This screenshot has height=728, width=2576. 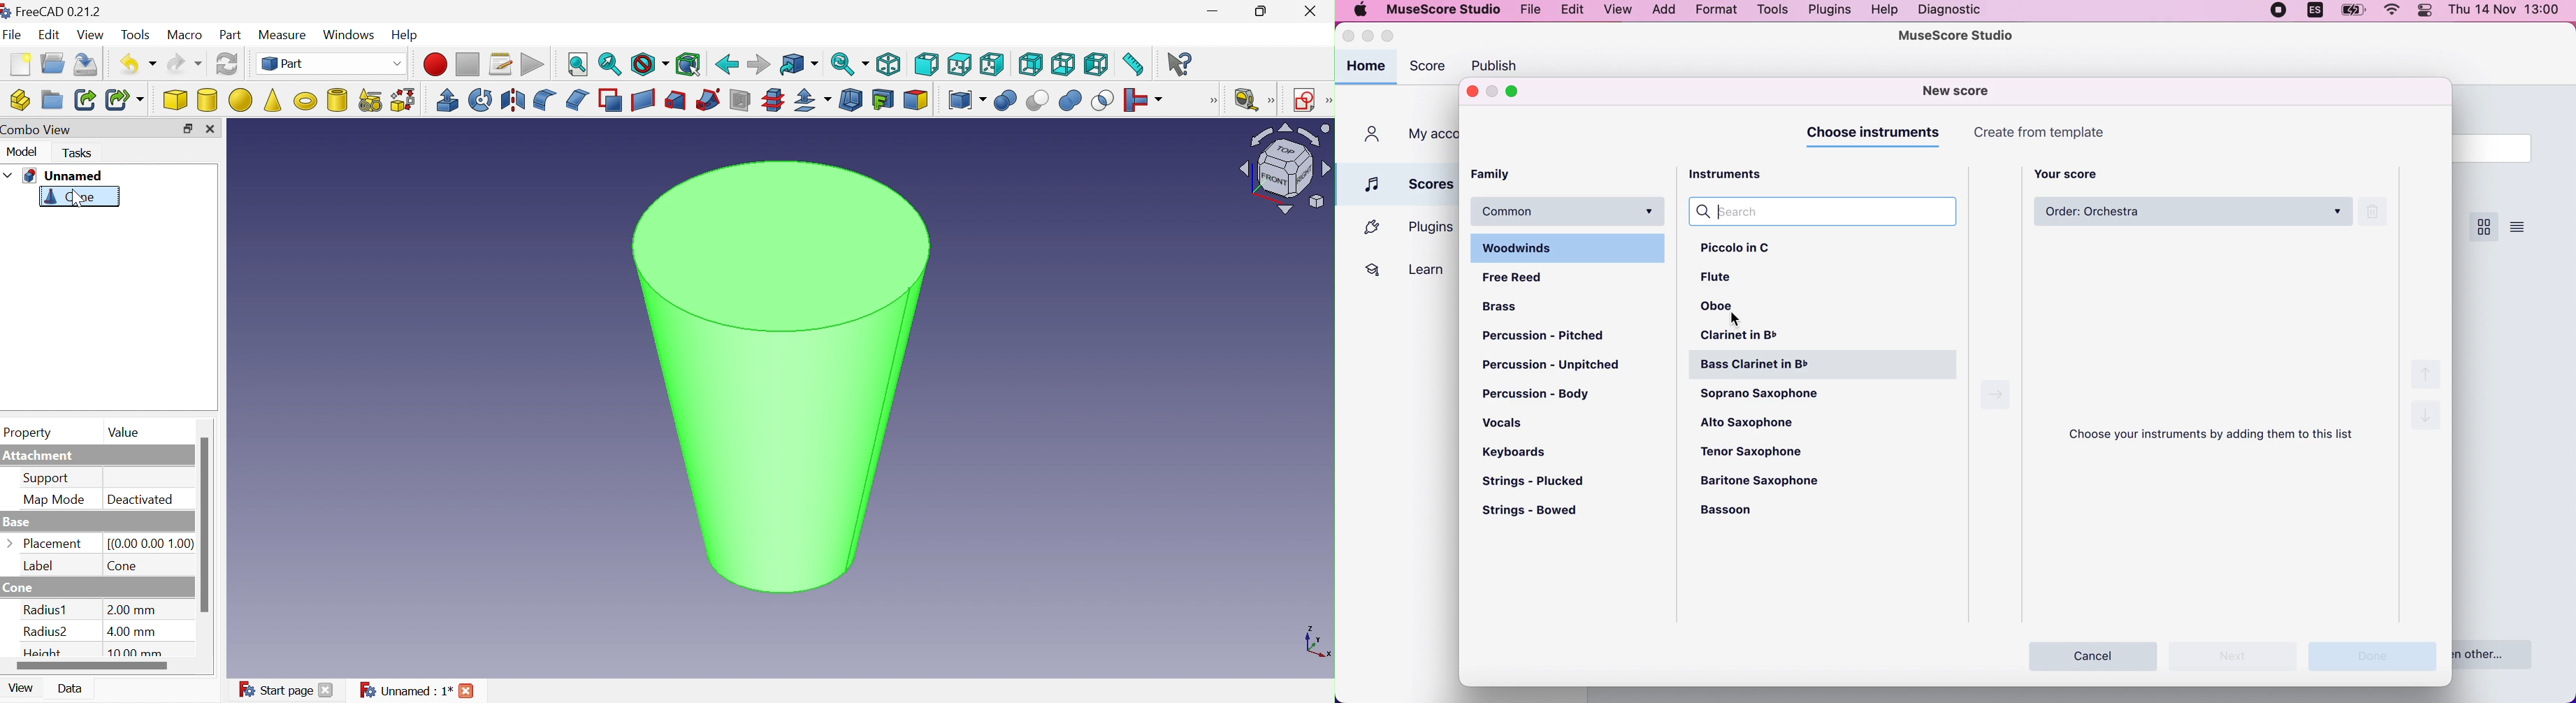 I want to click on next, so click(x=1996, y=395).